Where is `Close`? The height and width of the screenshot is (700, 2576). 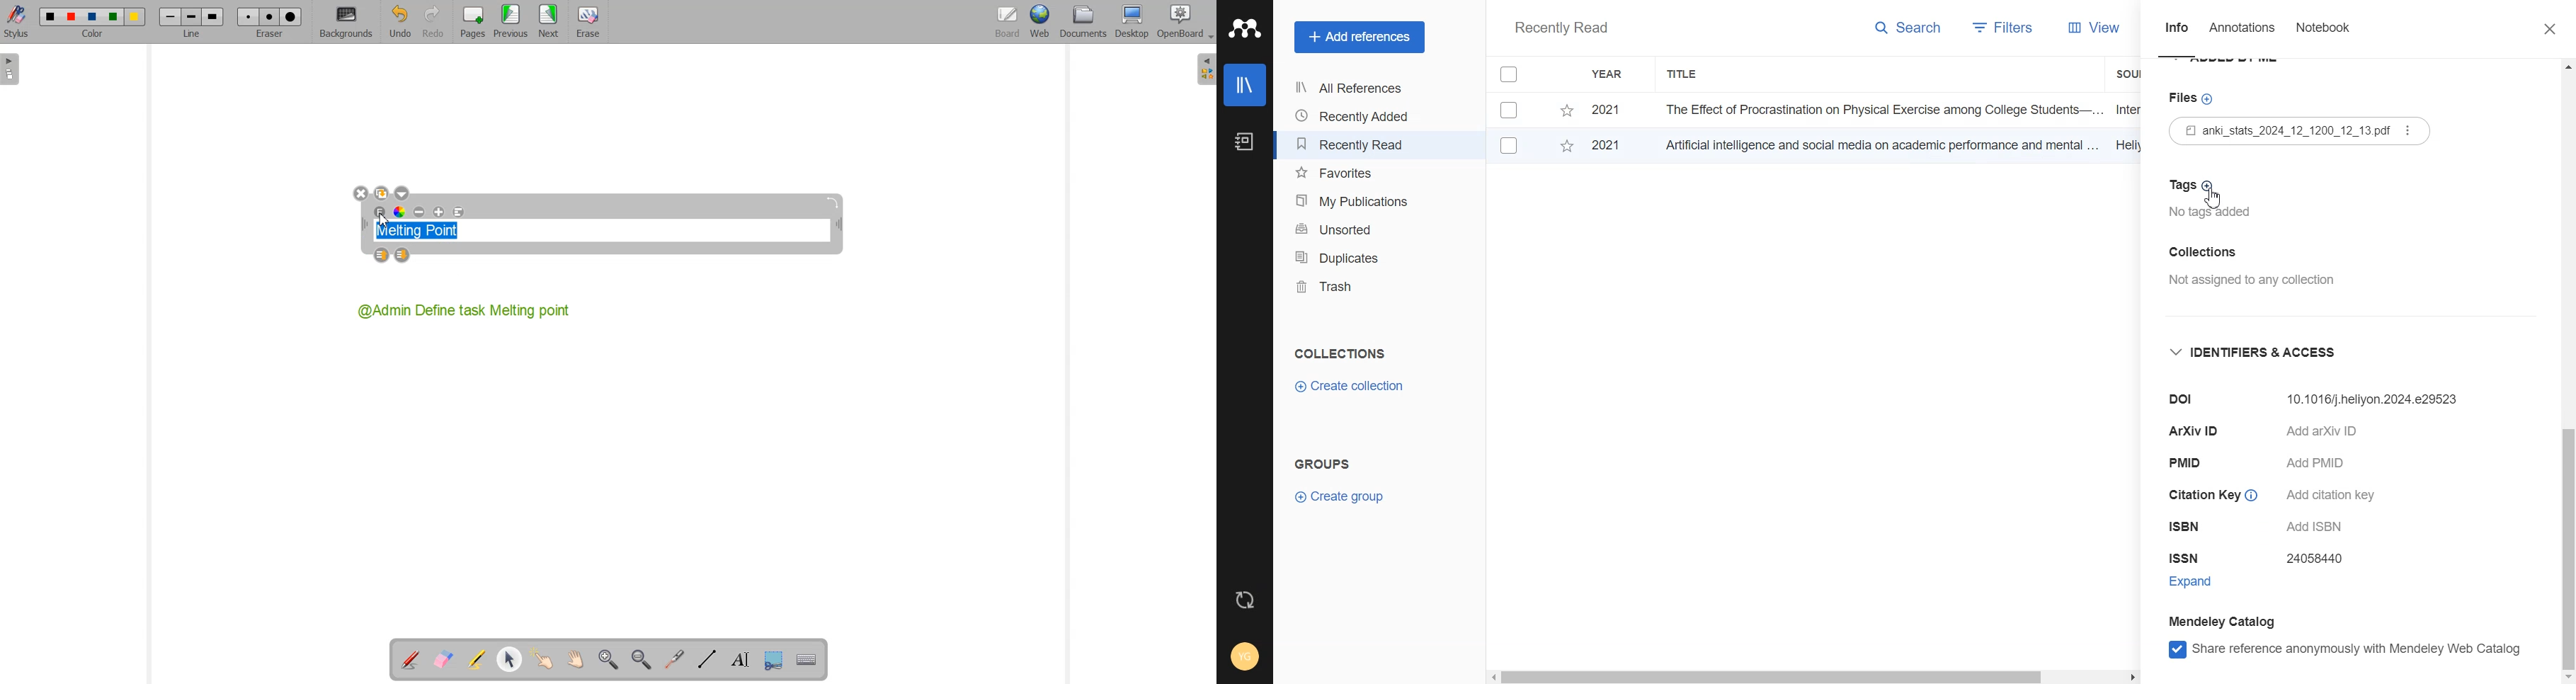 Close is located at coordinates (360, 194).